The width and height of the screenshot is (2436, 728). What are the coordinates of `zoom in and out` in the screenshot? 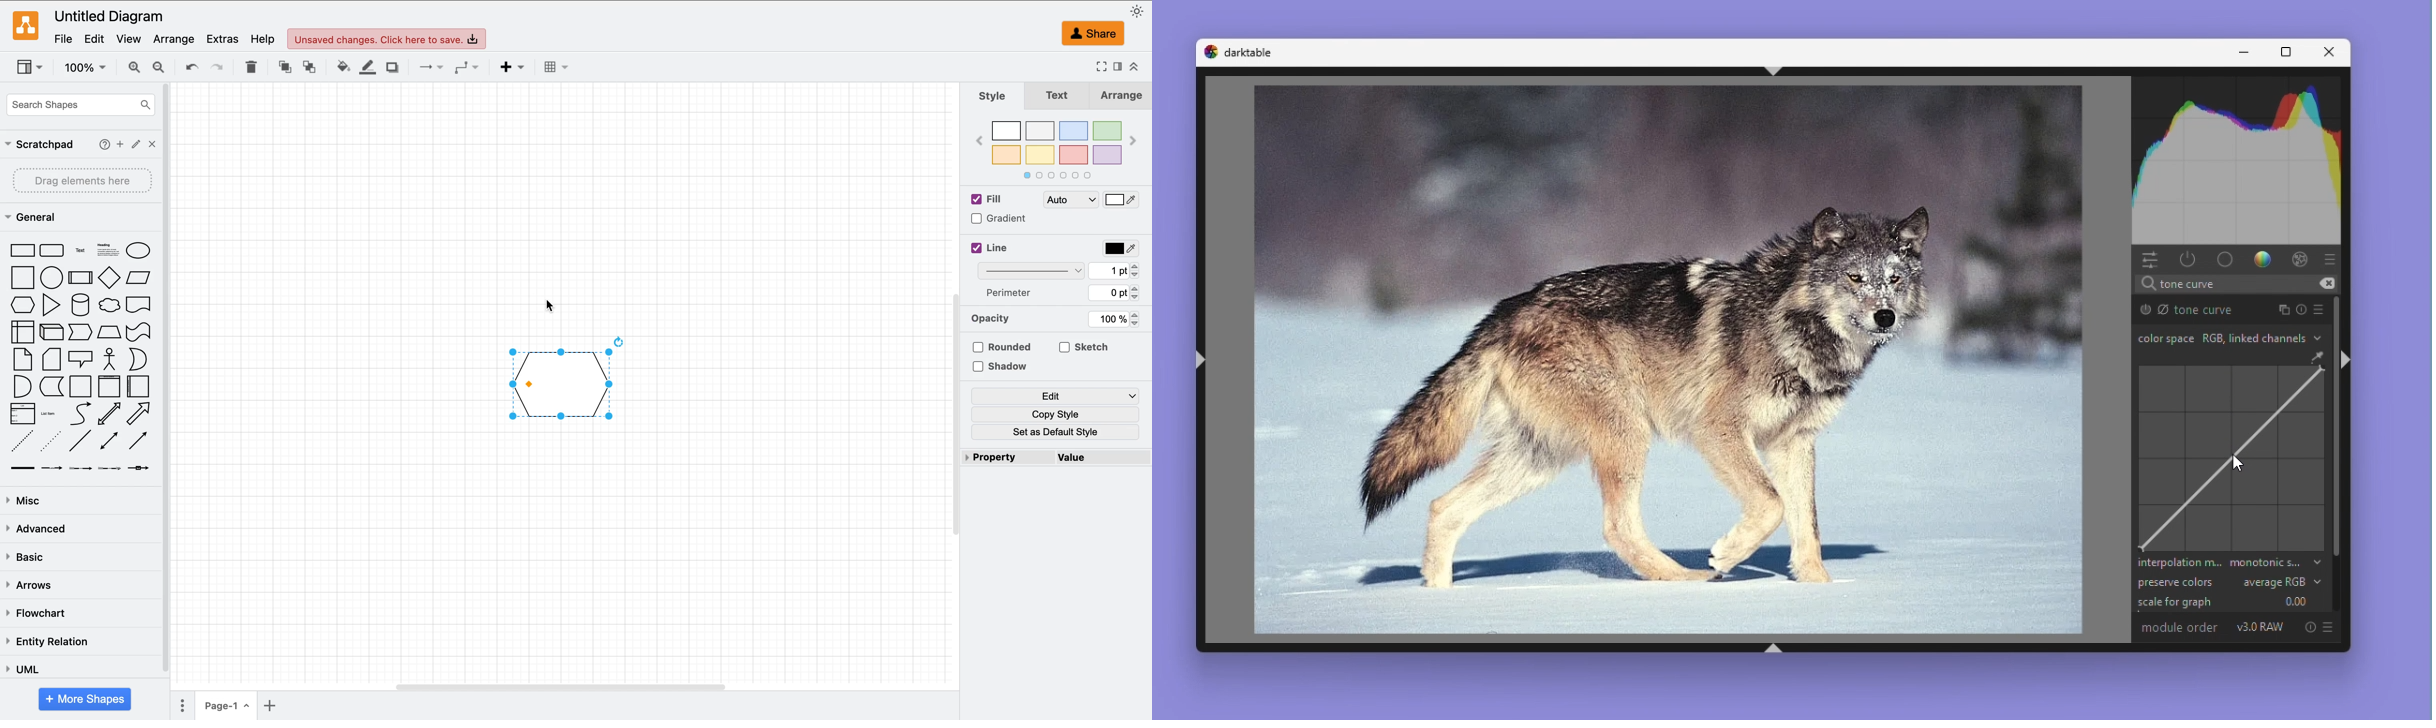 It's located at (145, 67).